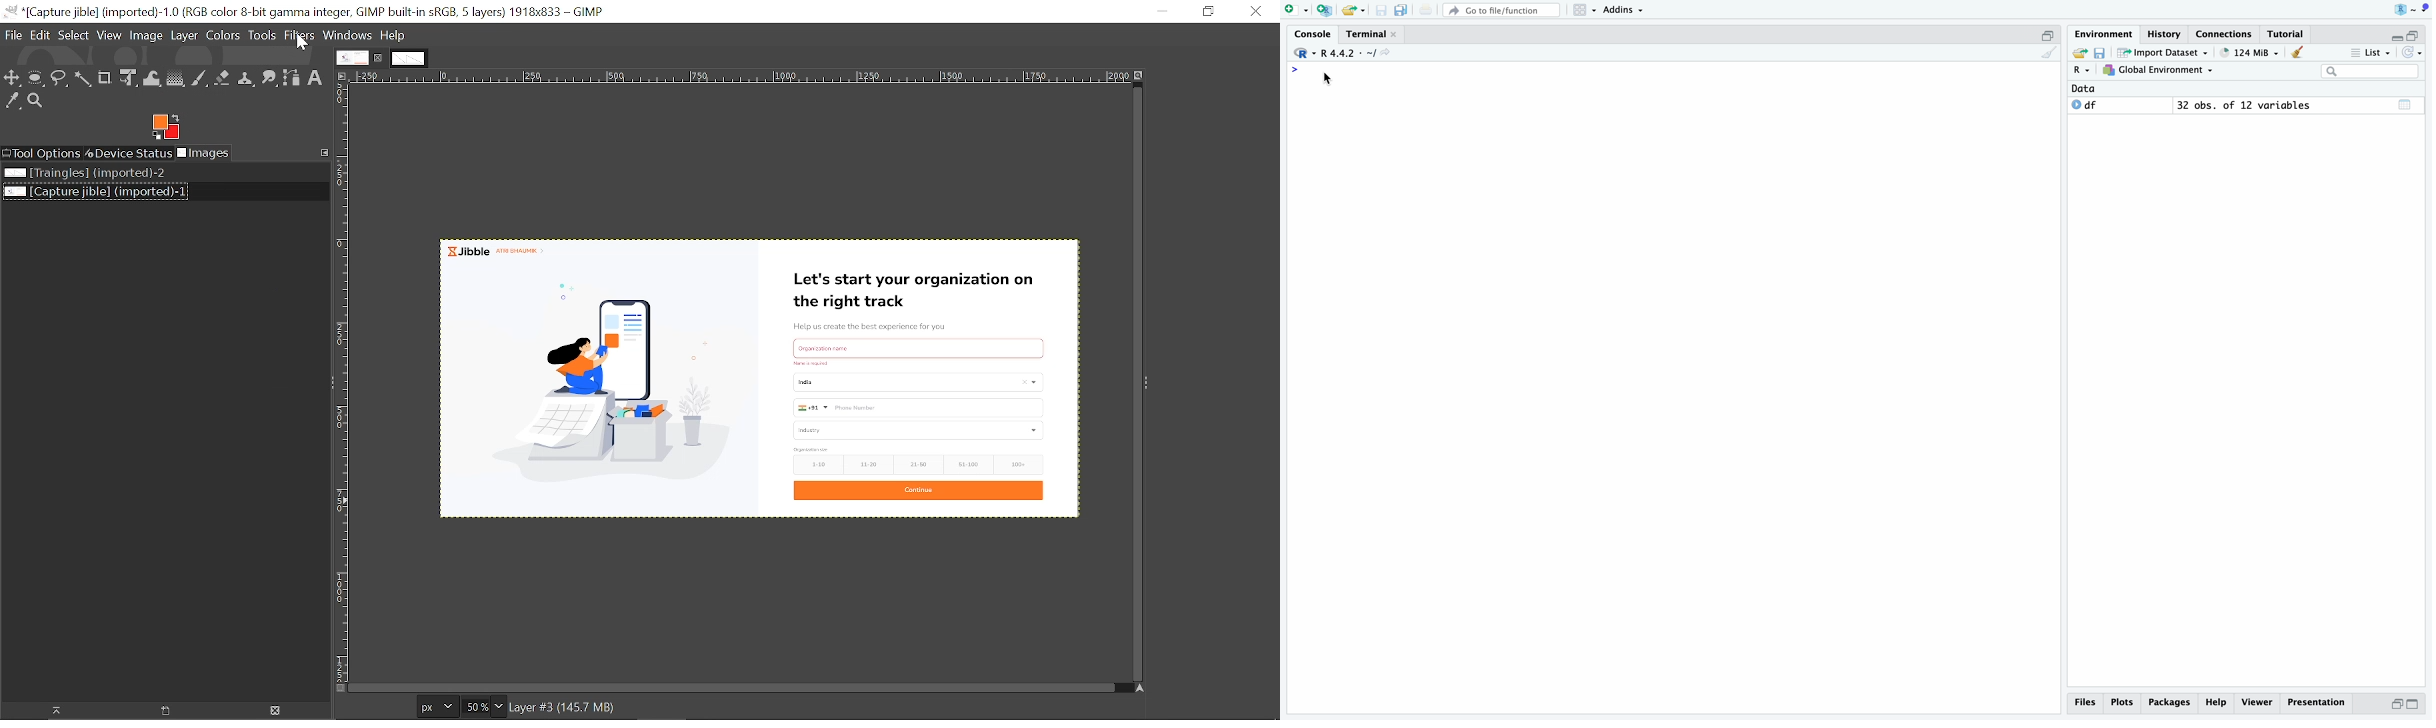 This screenshot has height=728, width=2436. Describe the element at coordinates (1295, 70) in the screenshot. I see `>` at that location.